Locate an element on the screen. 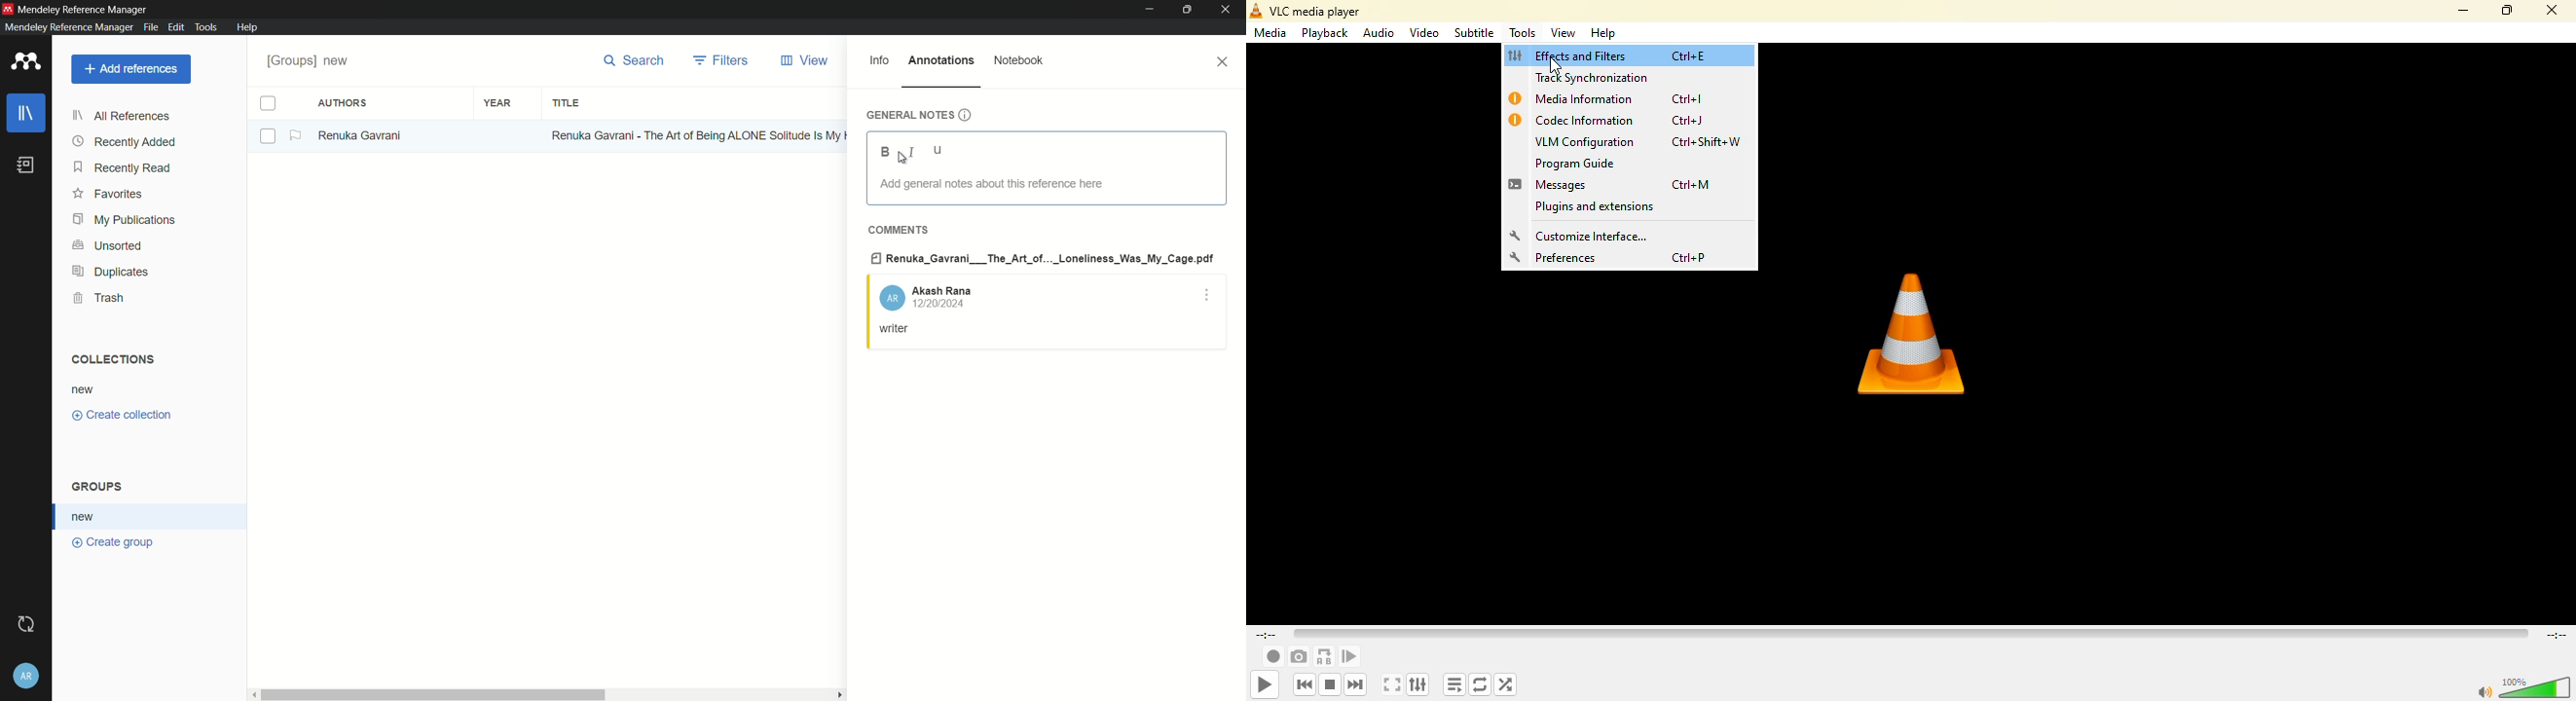 Image resolution: width=2576 pixels, height=728 pixels. close is located at coordinates (1224, 62).